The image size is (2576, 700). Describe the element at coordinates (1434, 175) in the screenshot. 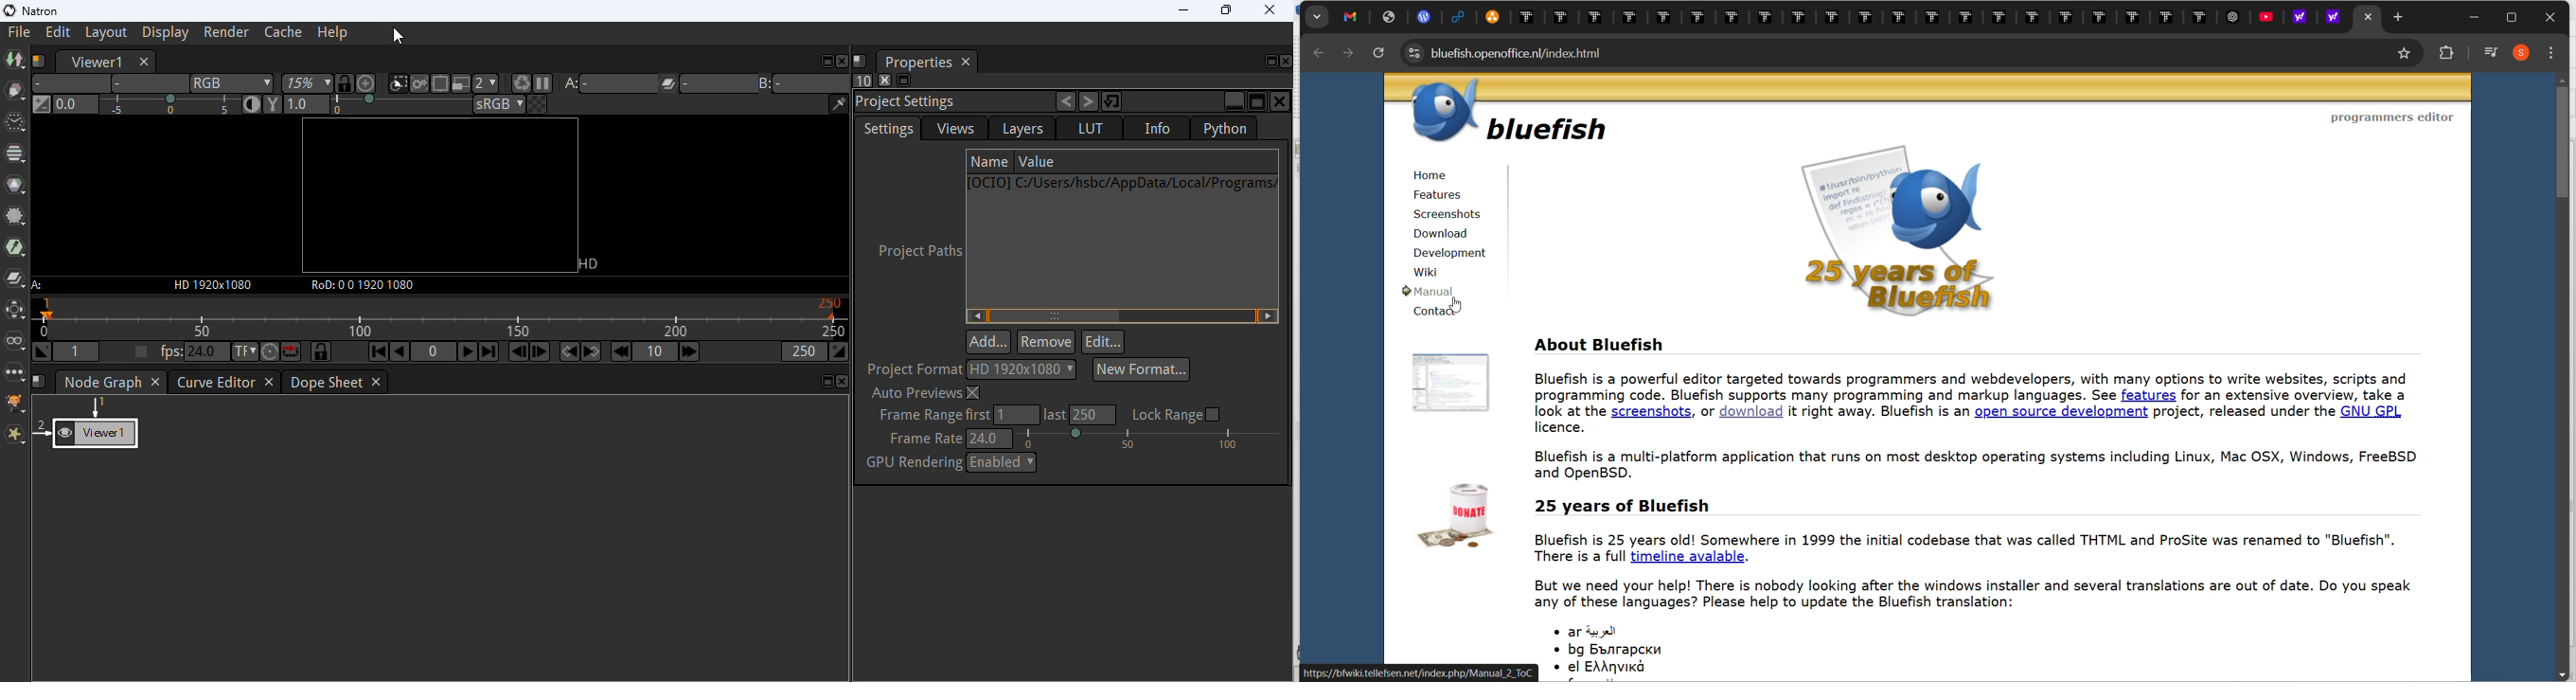

I see `home` at that location.